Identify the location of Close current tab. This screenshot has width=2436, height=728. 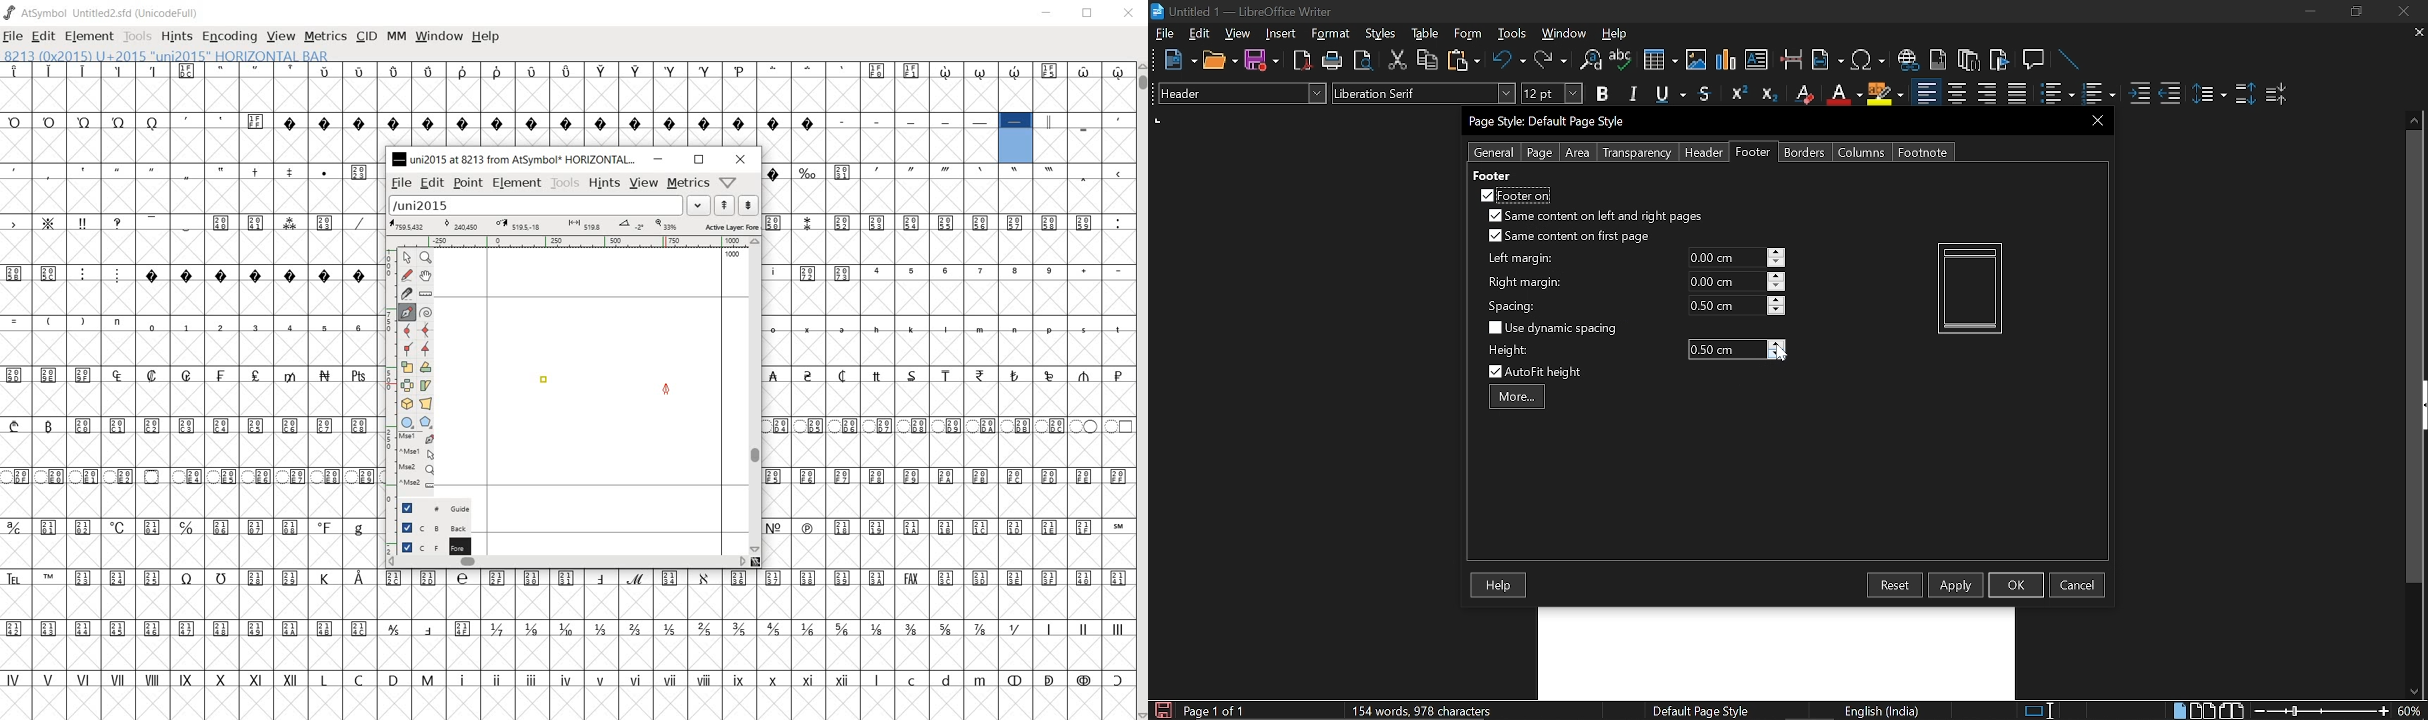
(2415, 32).